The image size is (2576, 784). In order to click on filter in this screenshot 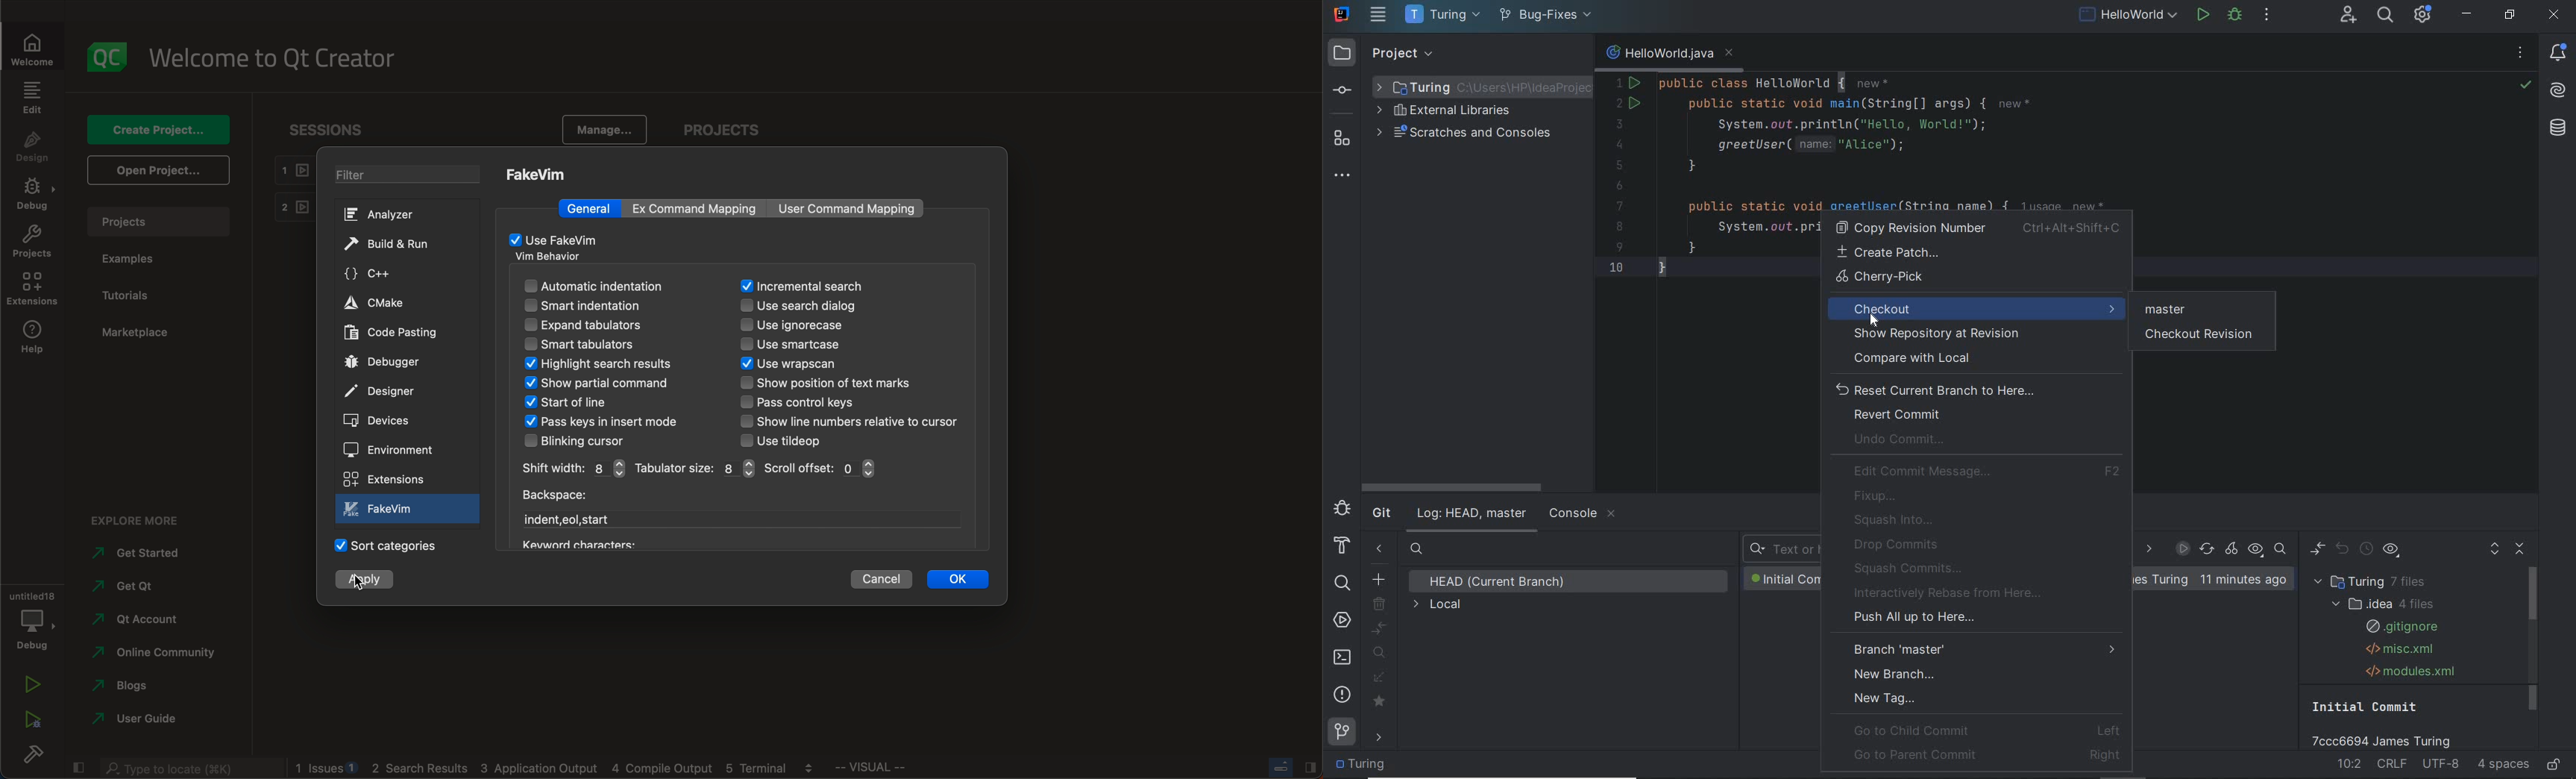, I will do `click(411, 176)`.